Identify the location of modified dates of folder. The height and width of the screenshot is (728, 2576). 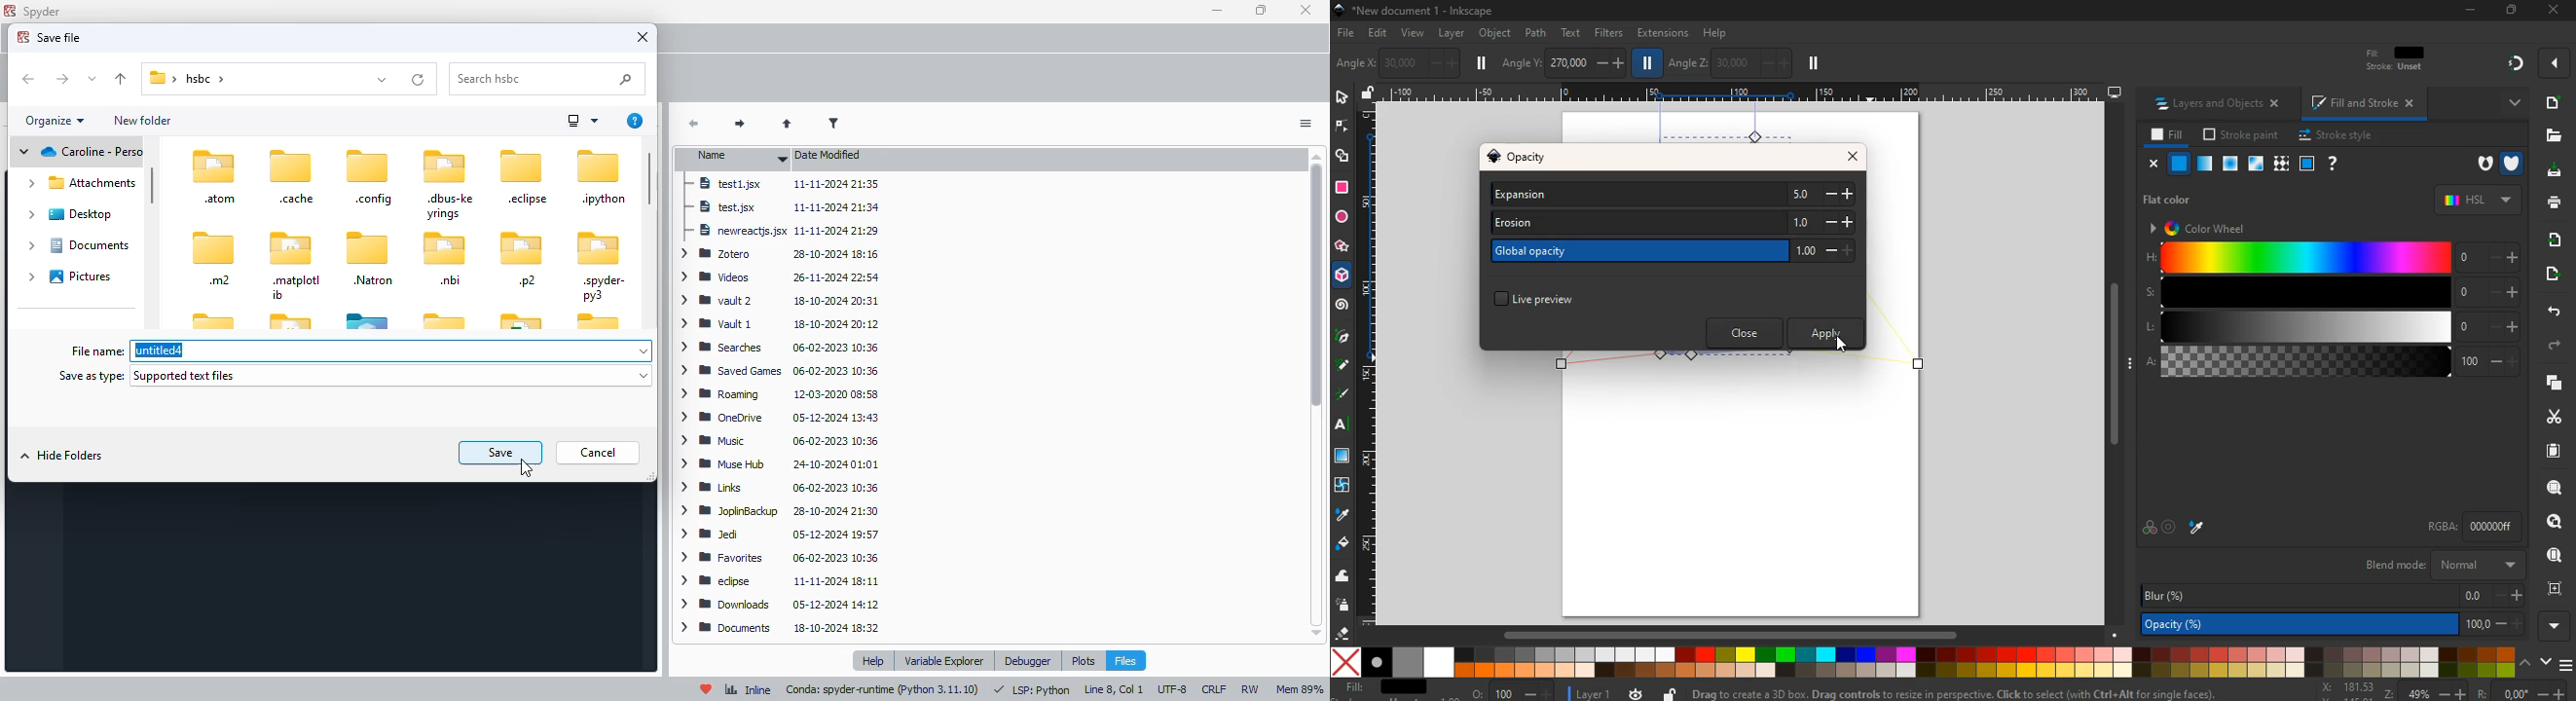
(853, 408).